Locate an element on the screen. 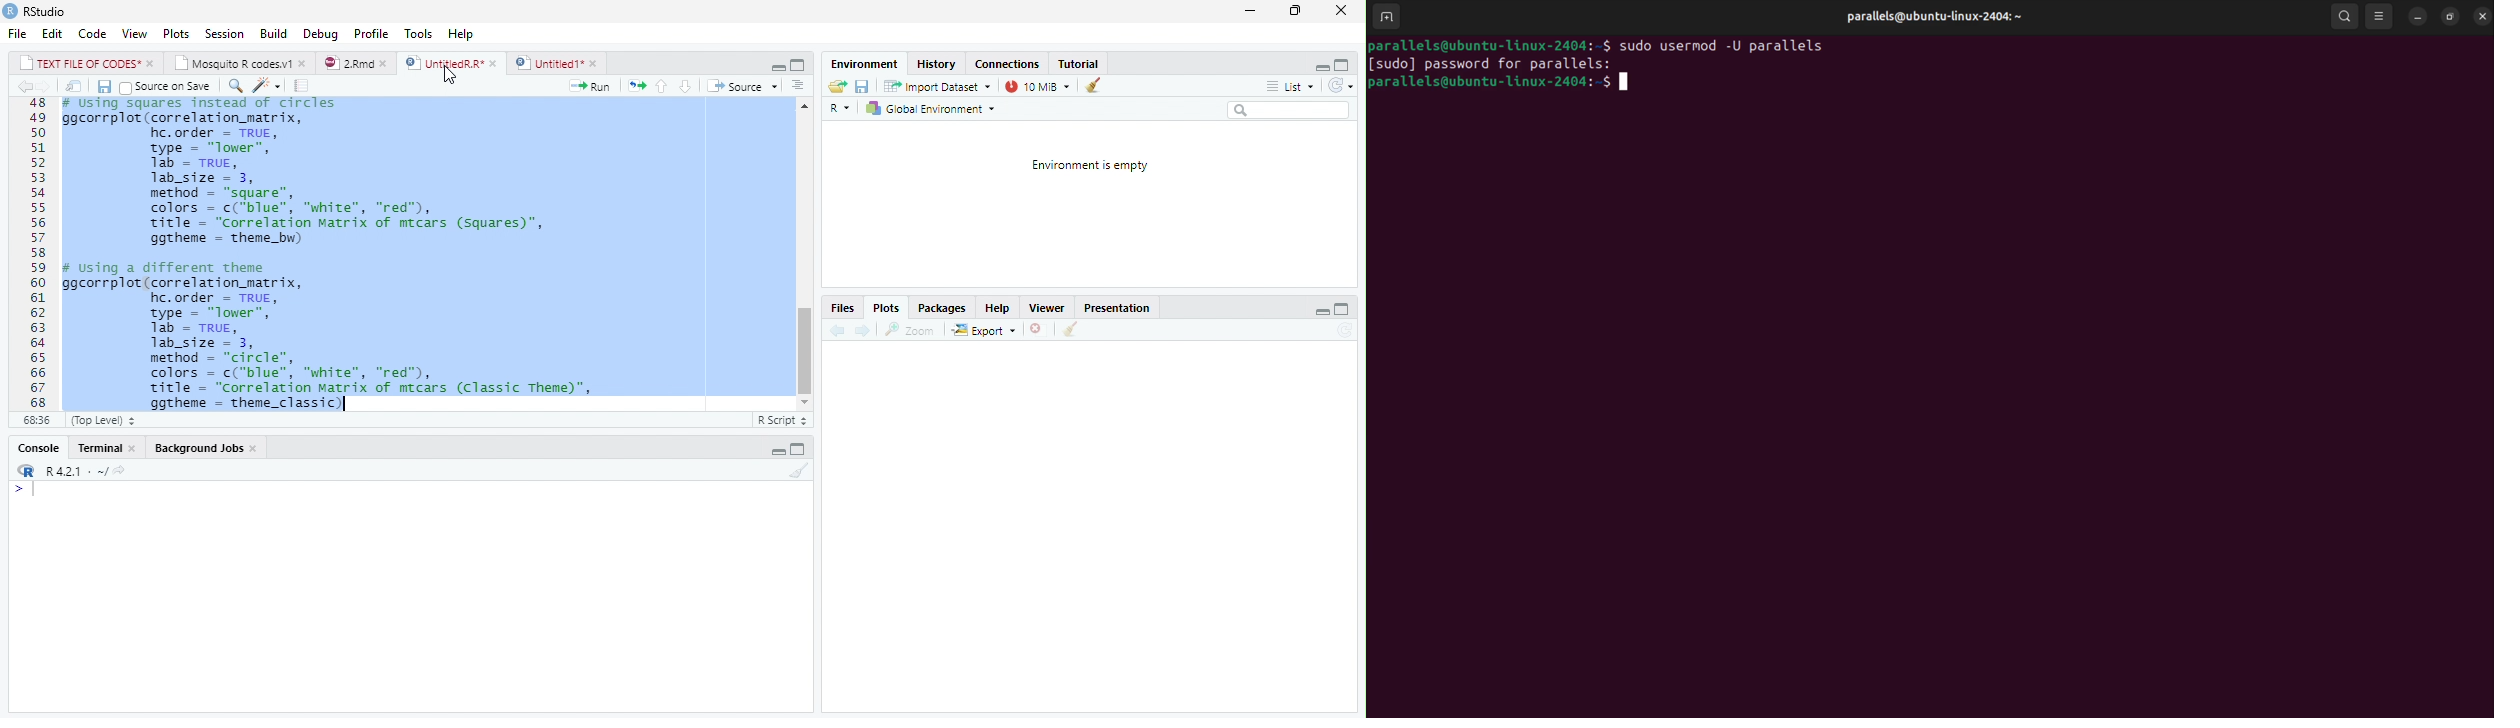 The height and width of the screenshot is (728, 2520). find/replace is located at coordinates (235, 87).